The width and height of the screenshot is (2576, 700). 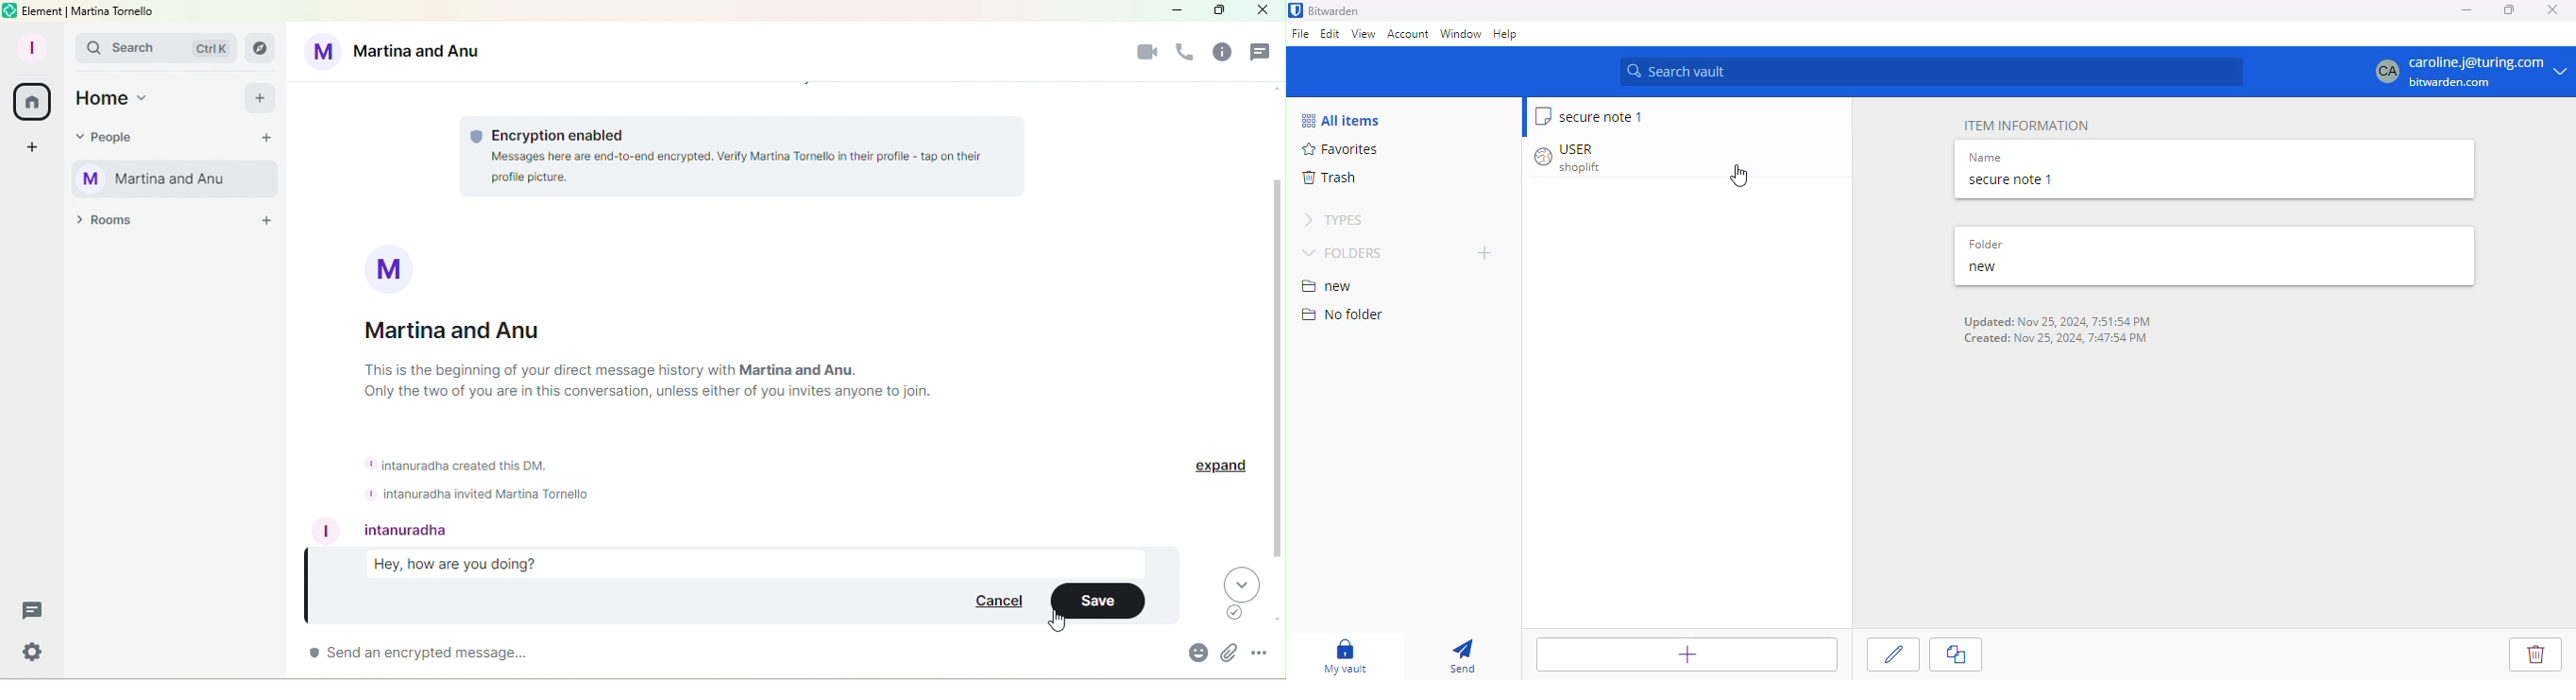 I want to click on send, so click(x=1464, y=657).